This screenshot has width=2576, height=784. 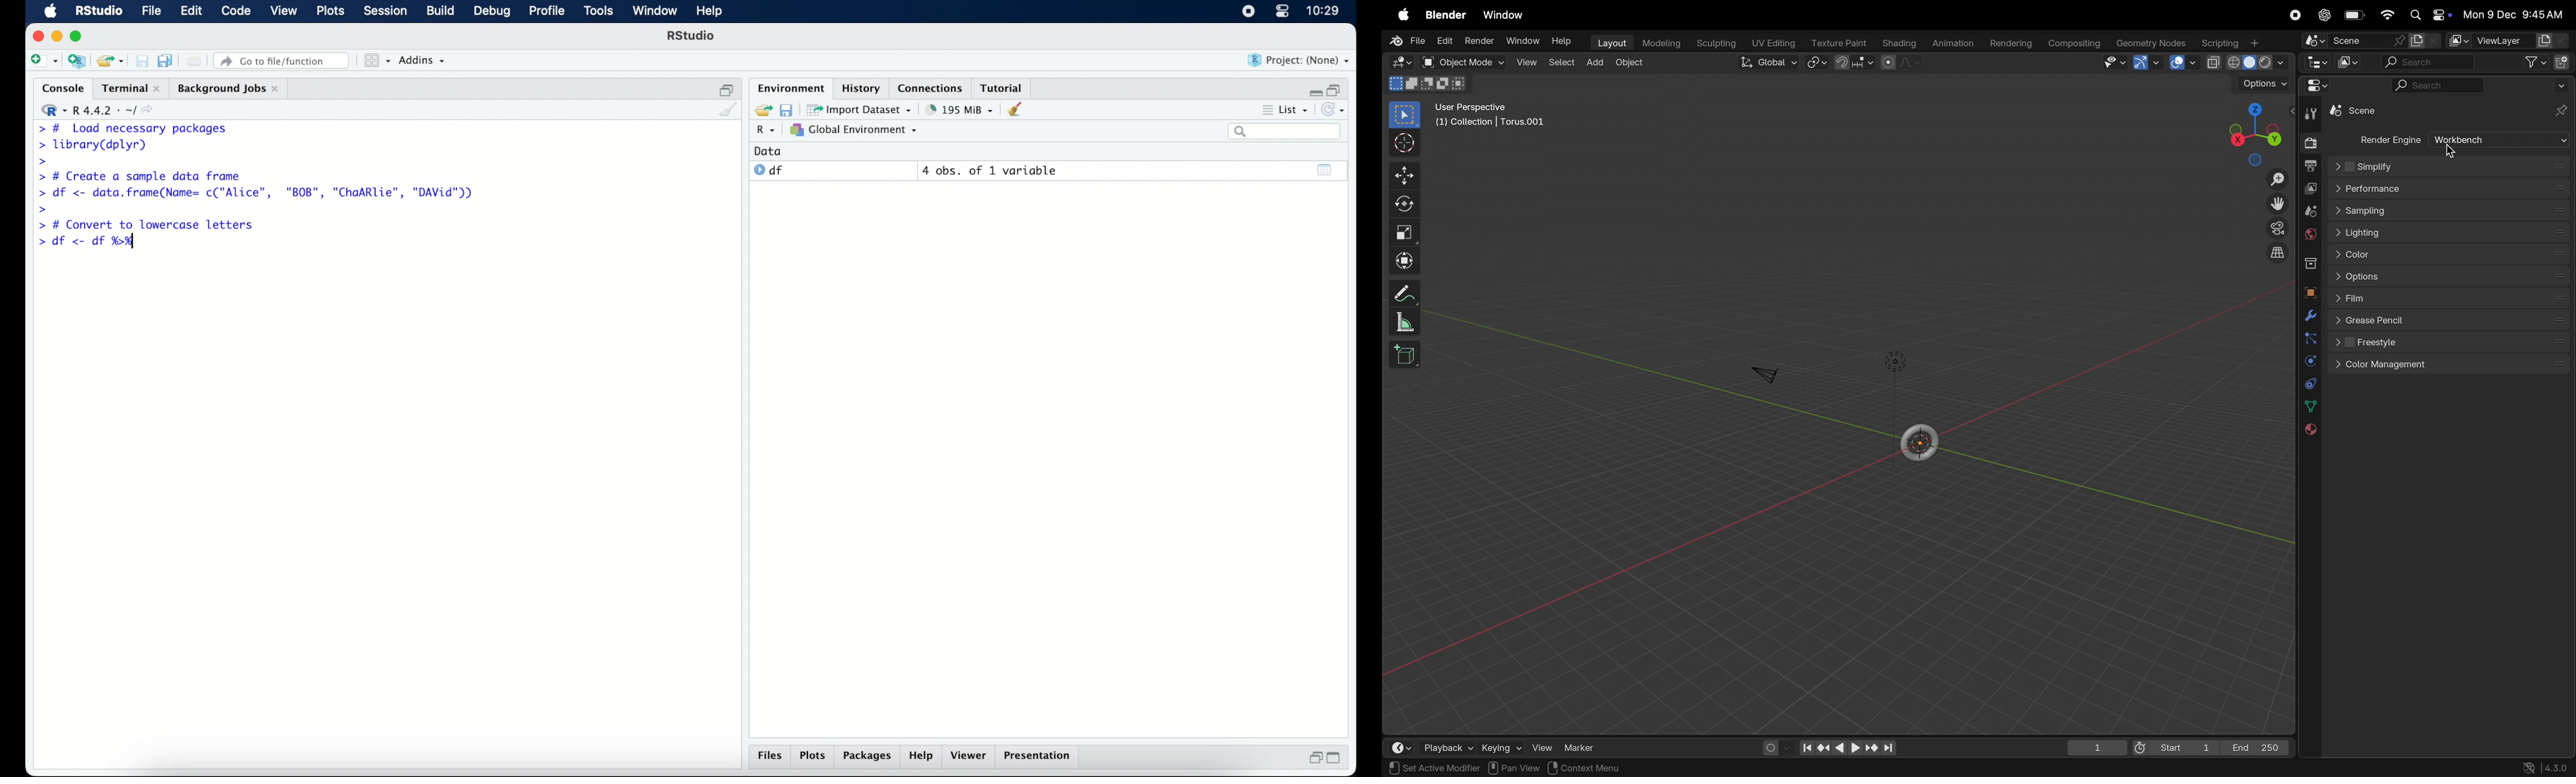 What do you see at coordinates (2448, 231) in the screenshot?
I see `Lightning` at bounding box center [2448, 231].